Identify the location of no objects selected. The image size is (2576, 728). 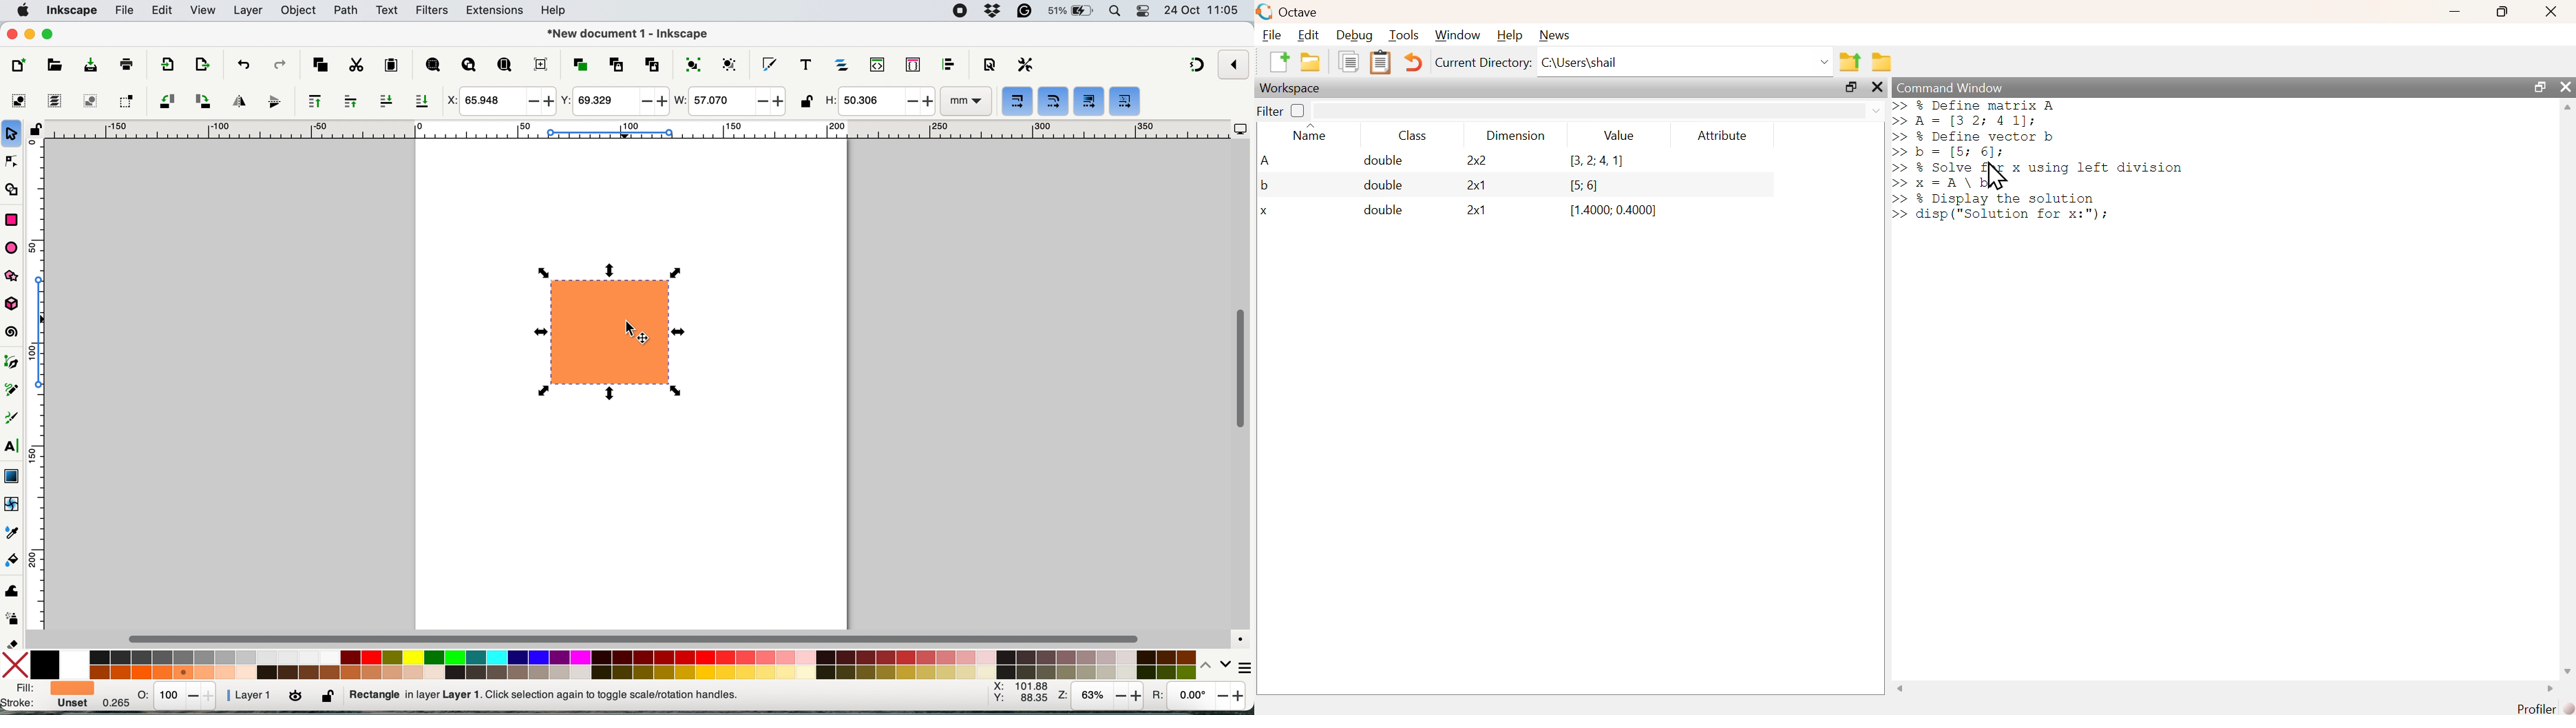
(607, 695).